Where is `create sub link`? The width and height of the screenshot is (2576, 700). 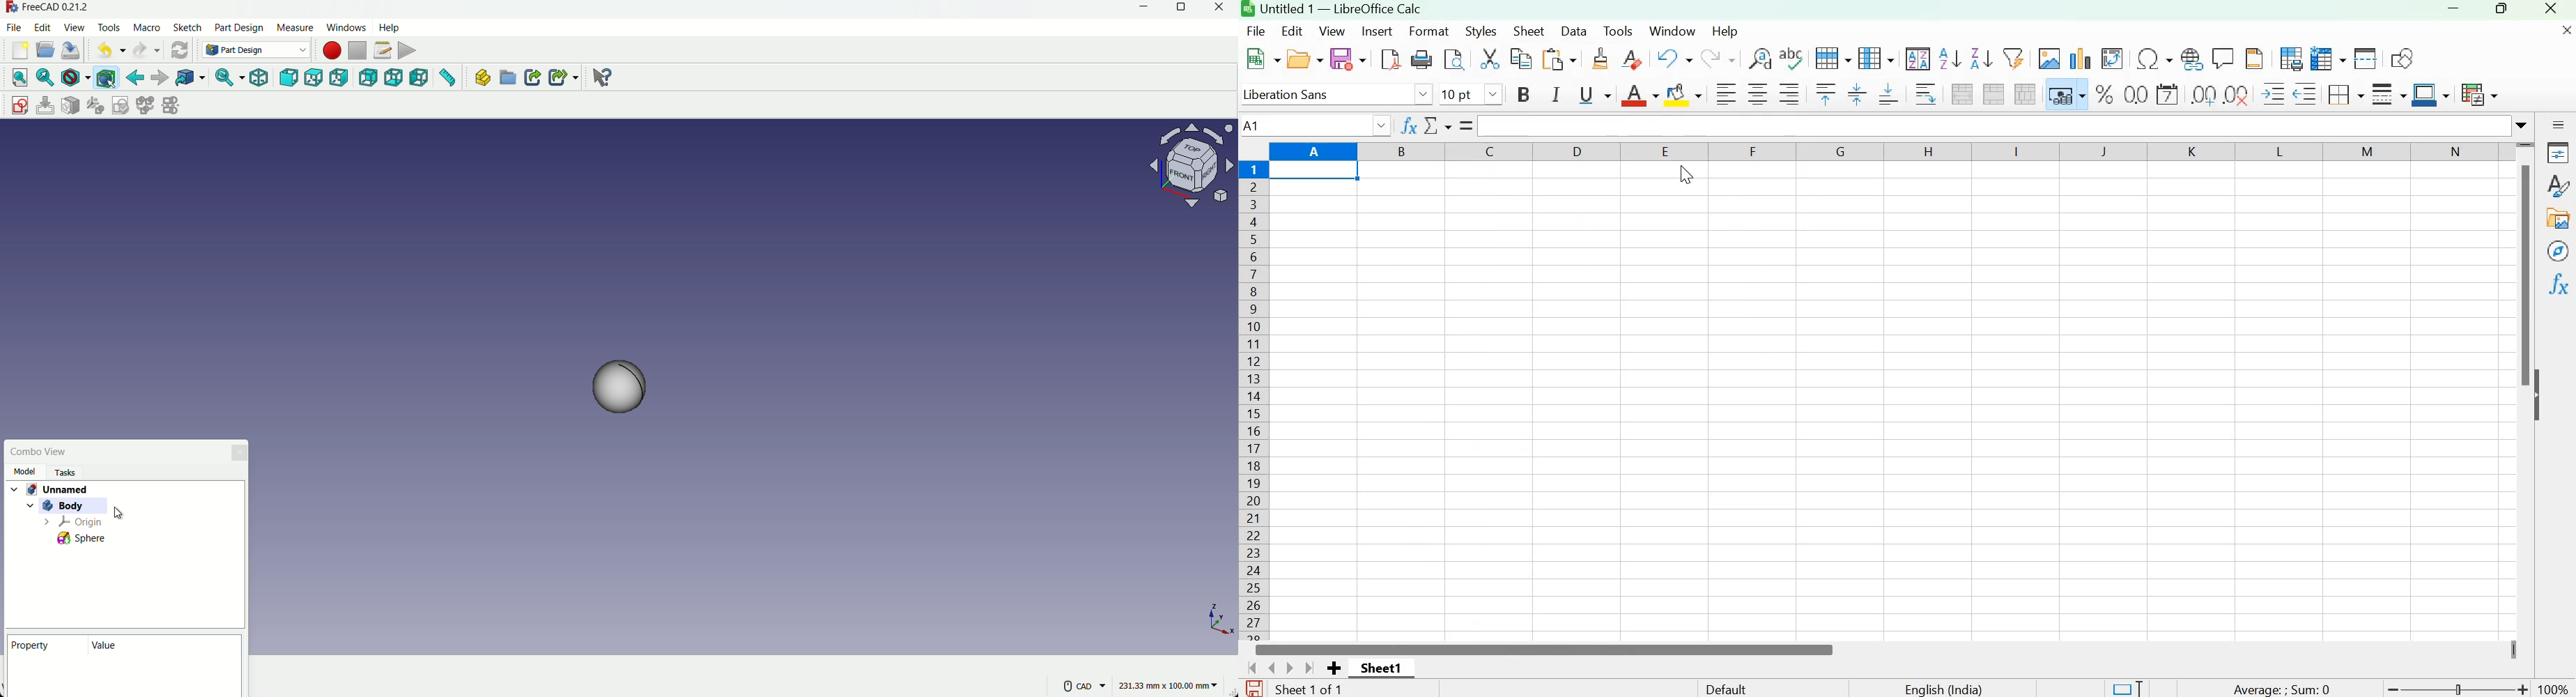
create sub link is located at coordinates (564, 77).